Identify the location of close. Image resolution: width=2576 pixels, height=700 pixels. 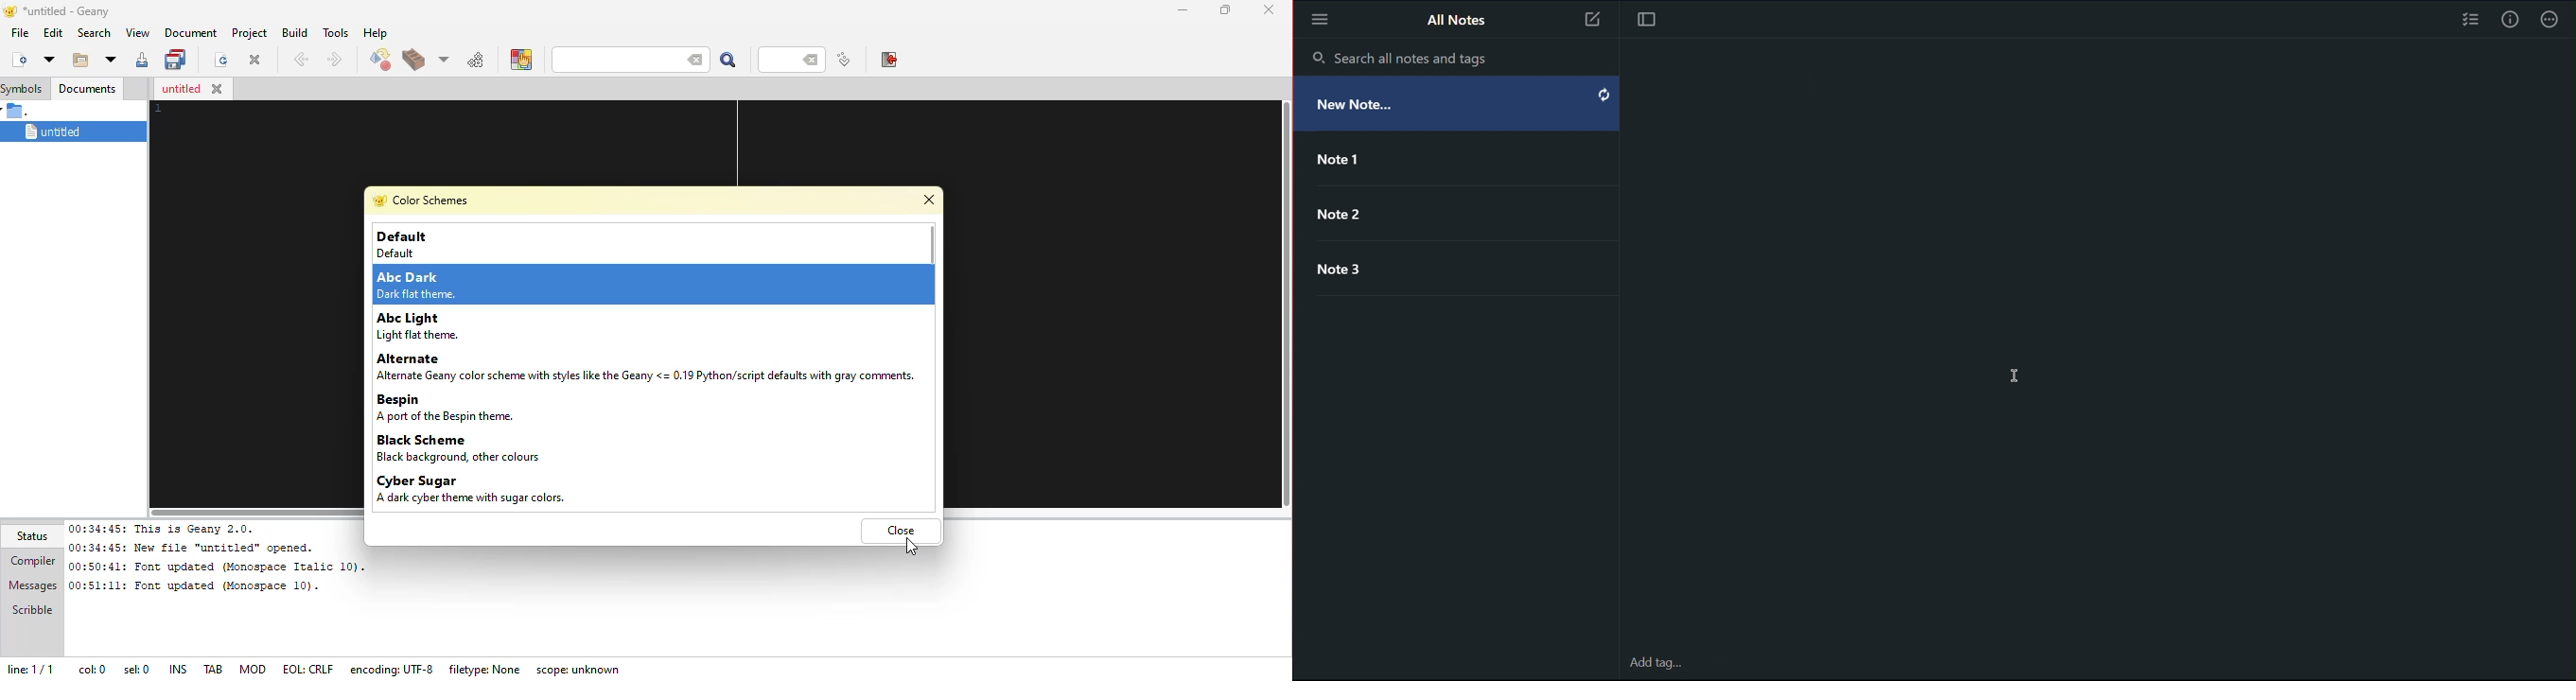
(902, 529).